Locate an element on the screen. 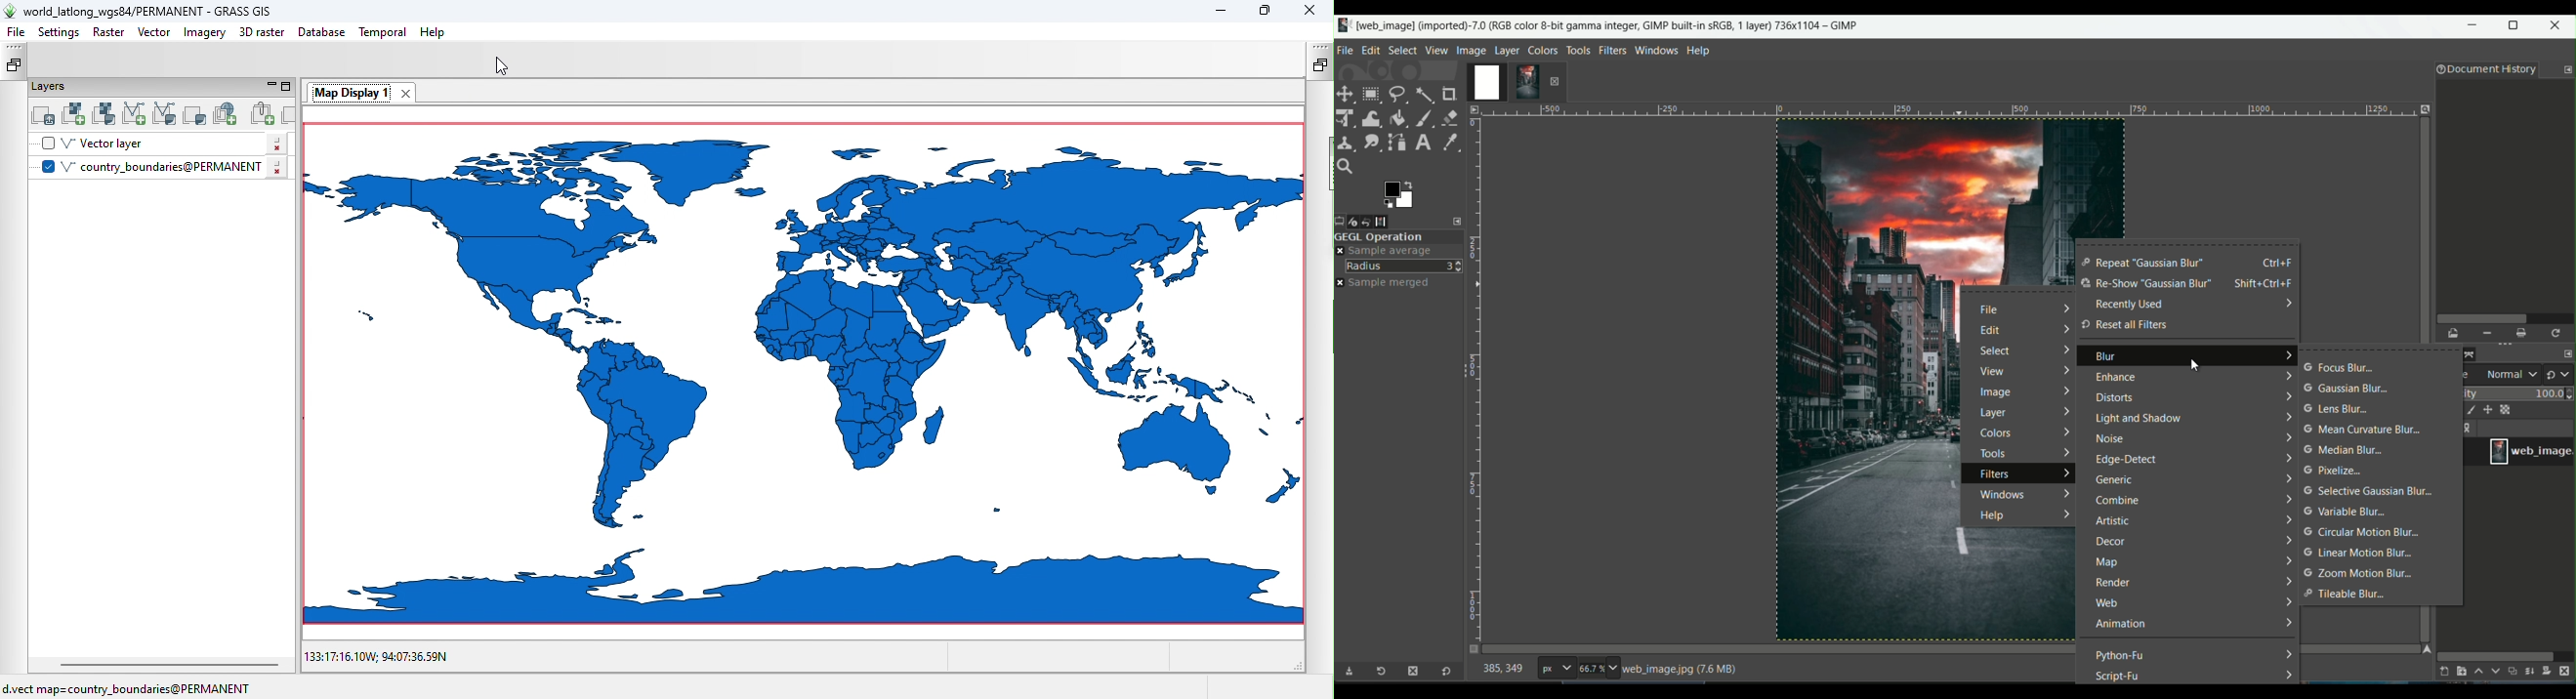 Image resolution: width=2576 pixels, height=700 pixels. color picker average radius is located at coordinates (1404, 265).